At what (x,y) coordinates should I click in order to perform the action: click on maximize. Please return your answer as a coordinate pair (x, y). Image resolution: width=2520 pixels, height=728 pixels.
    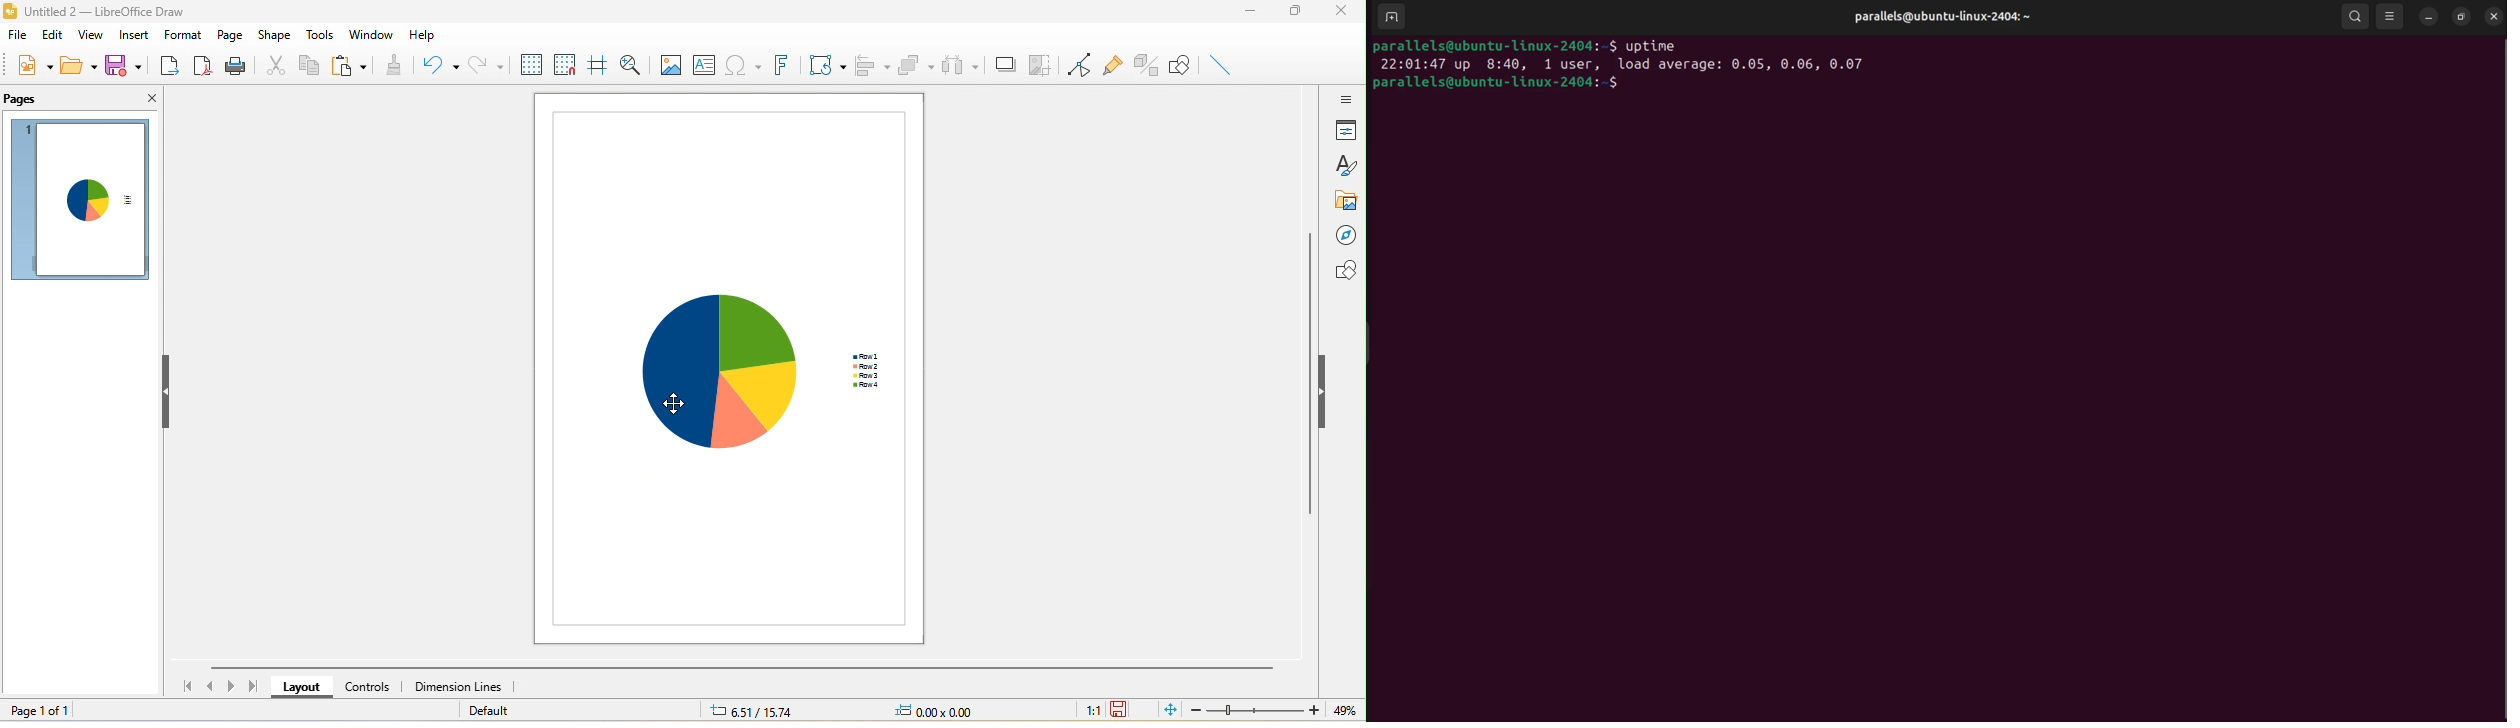
    Looking at the image, I should click on (1295, 12).